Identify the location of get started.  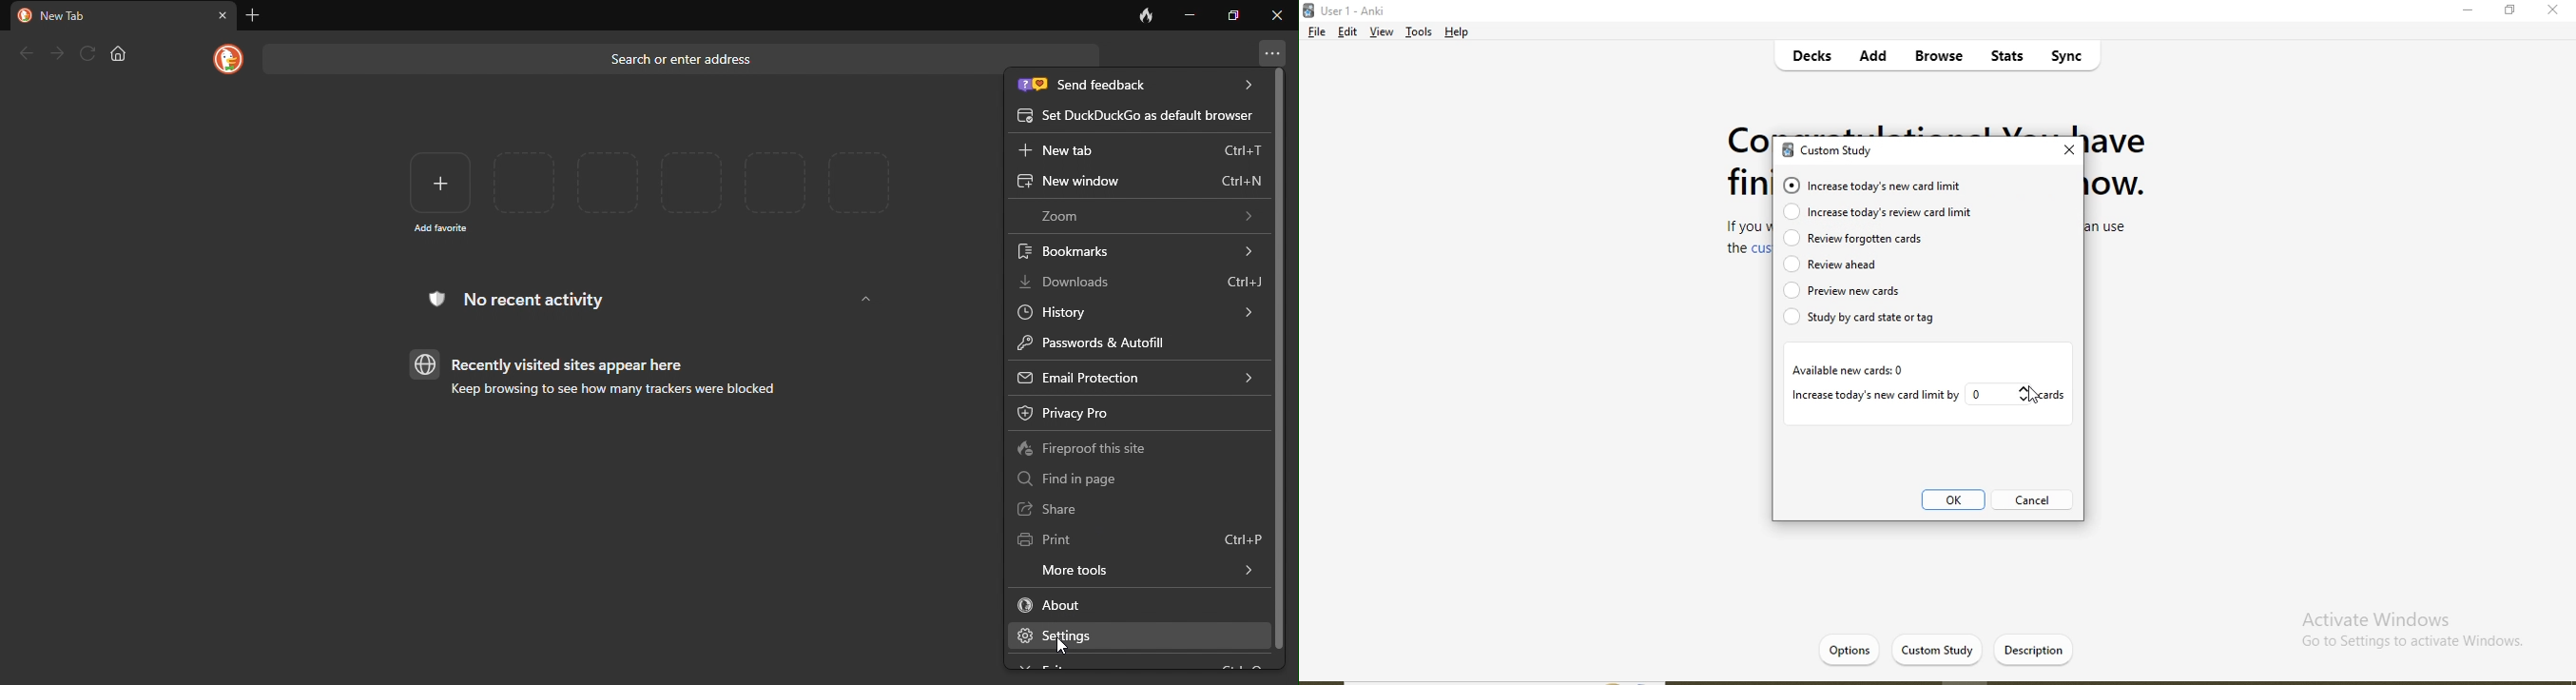
(1859, 649).